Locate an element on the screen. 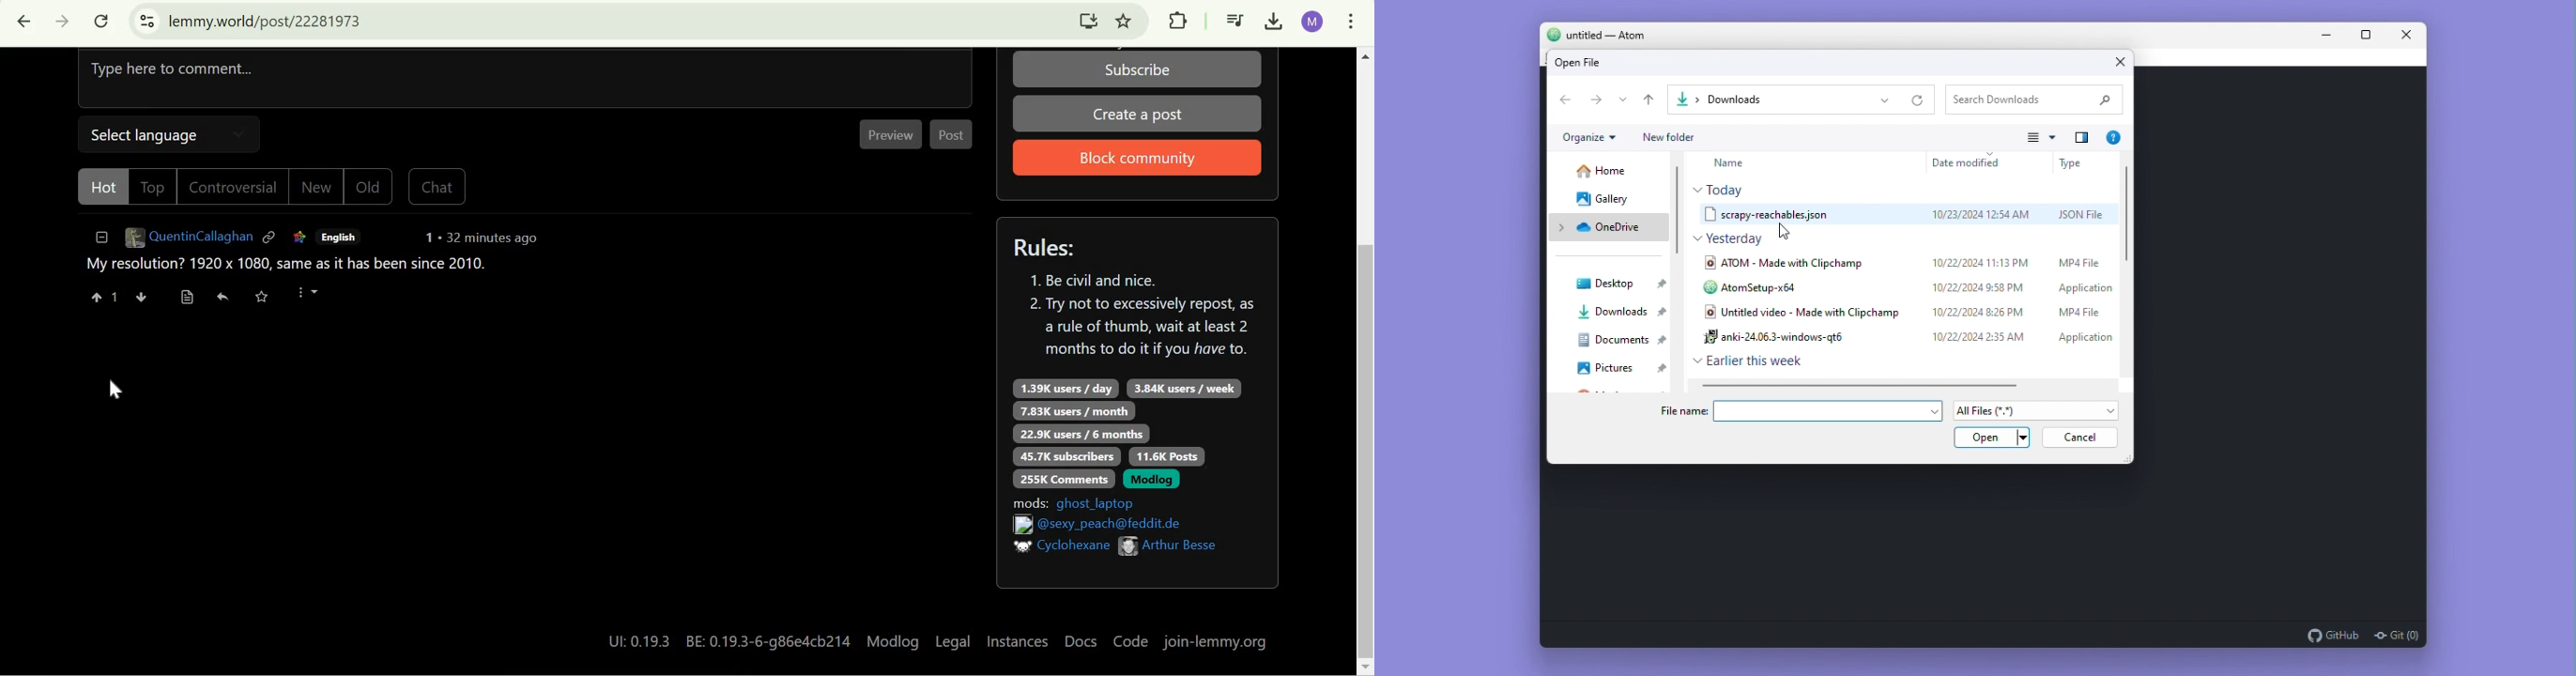  cursor is located at coordinates (111, 390).